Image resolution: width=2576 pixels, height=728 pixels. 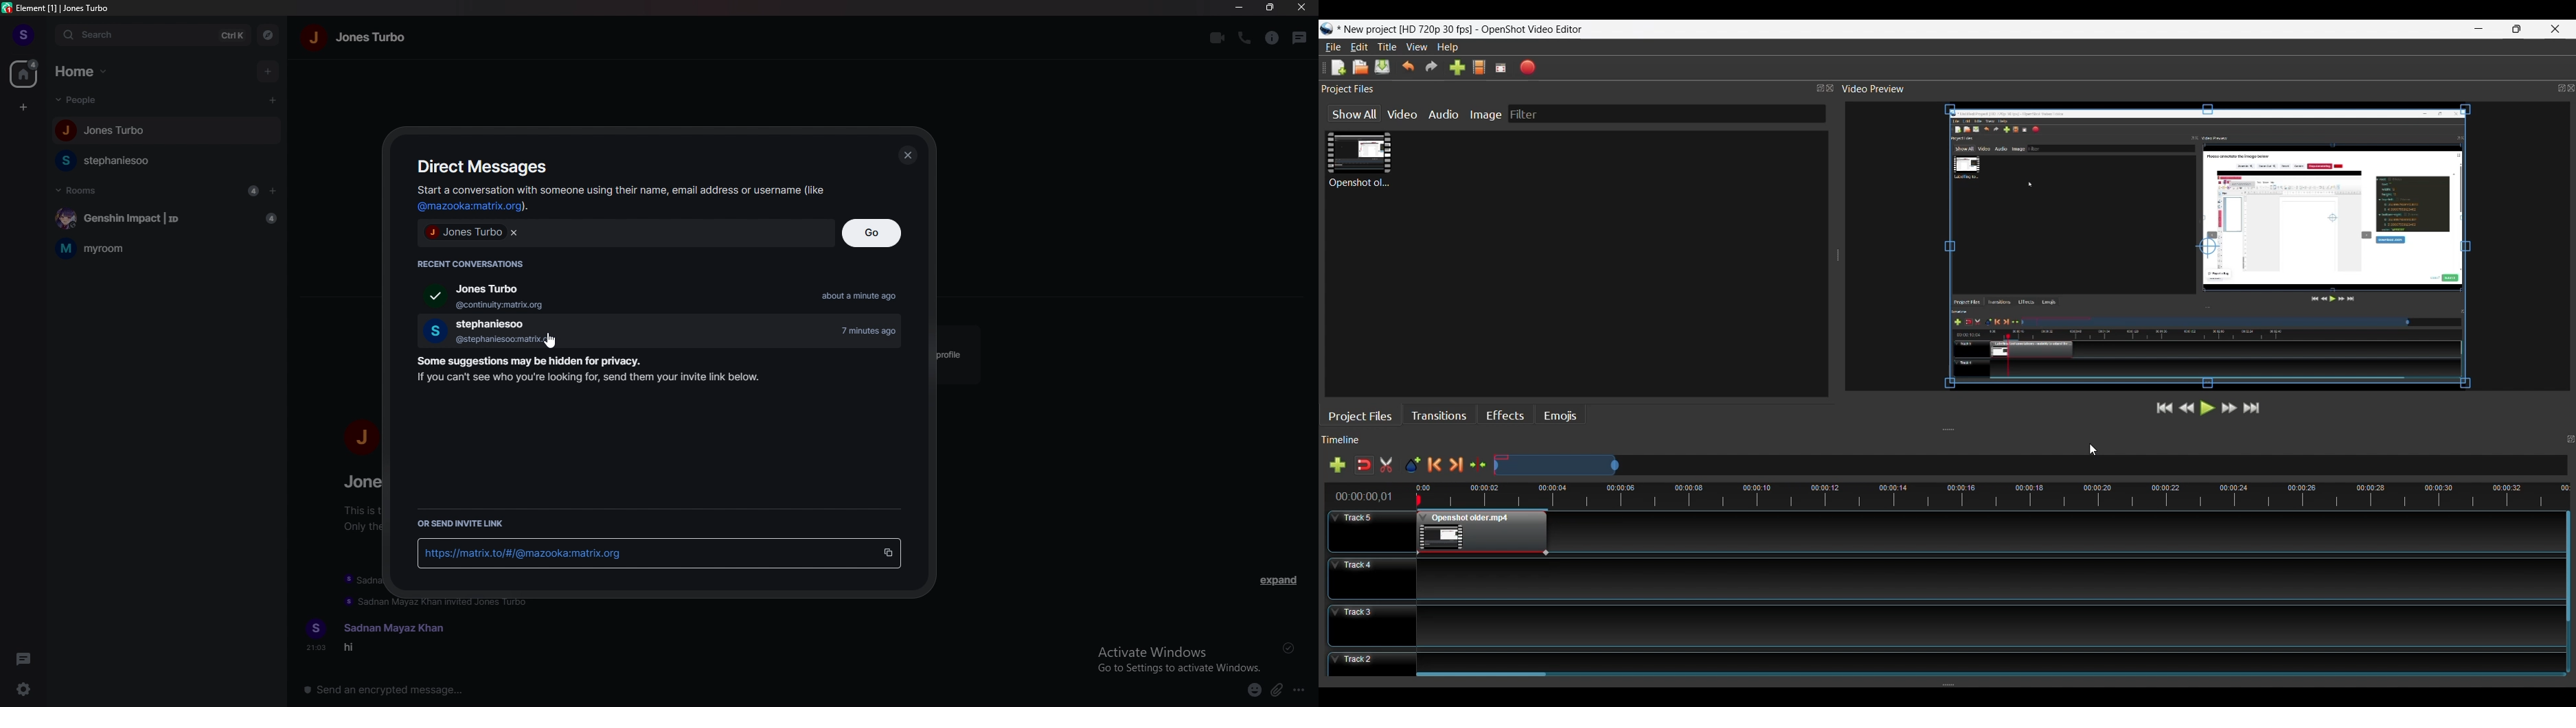 I want to click on Video, so click(x=1403, y=115).